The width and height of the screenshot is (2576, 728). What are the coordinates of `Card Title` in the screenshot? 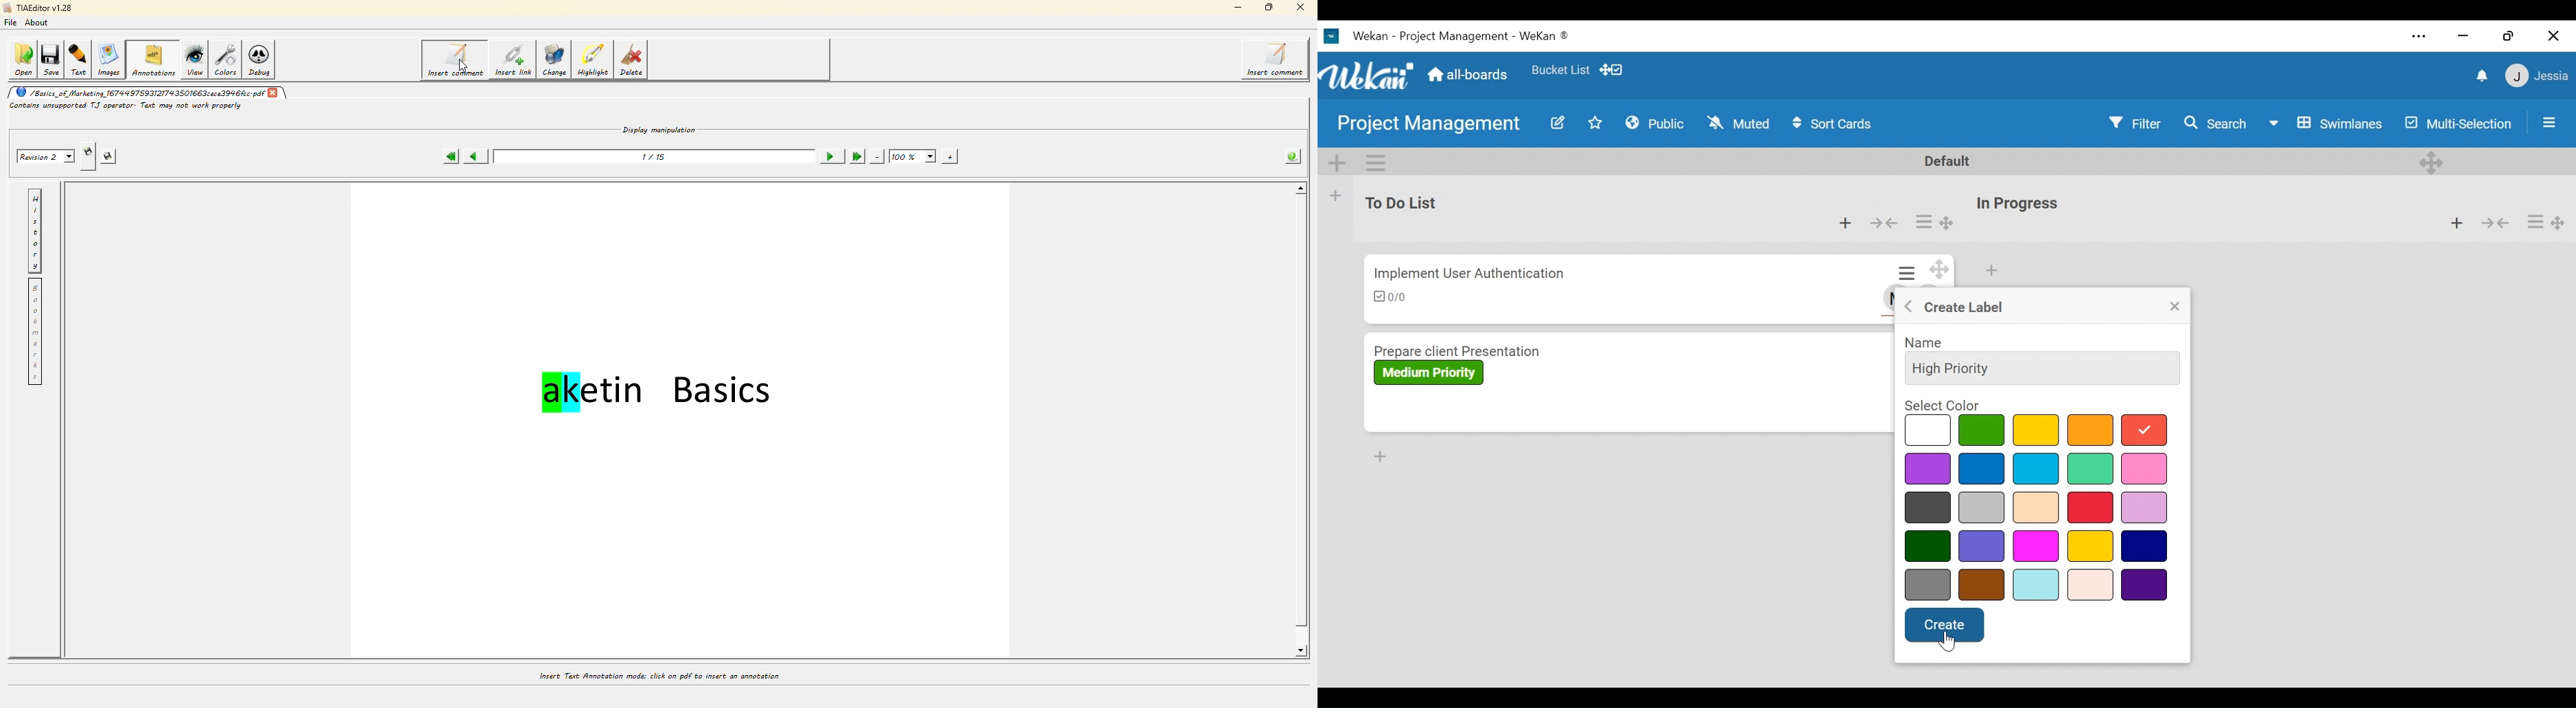 It's located at (1462, 348).